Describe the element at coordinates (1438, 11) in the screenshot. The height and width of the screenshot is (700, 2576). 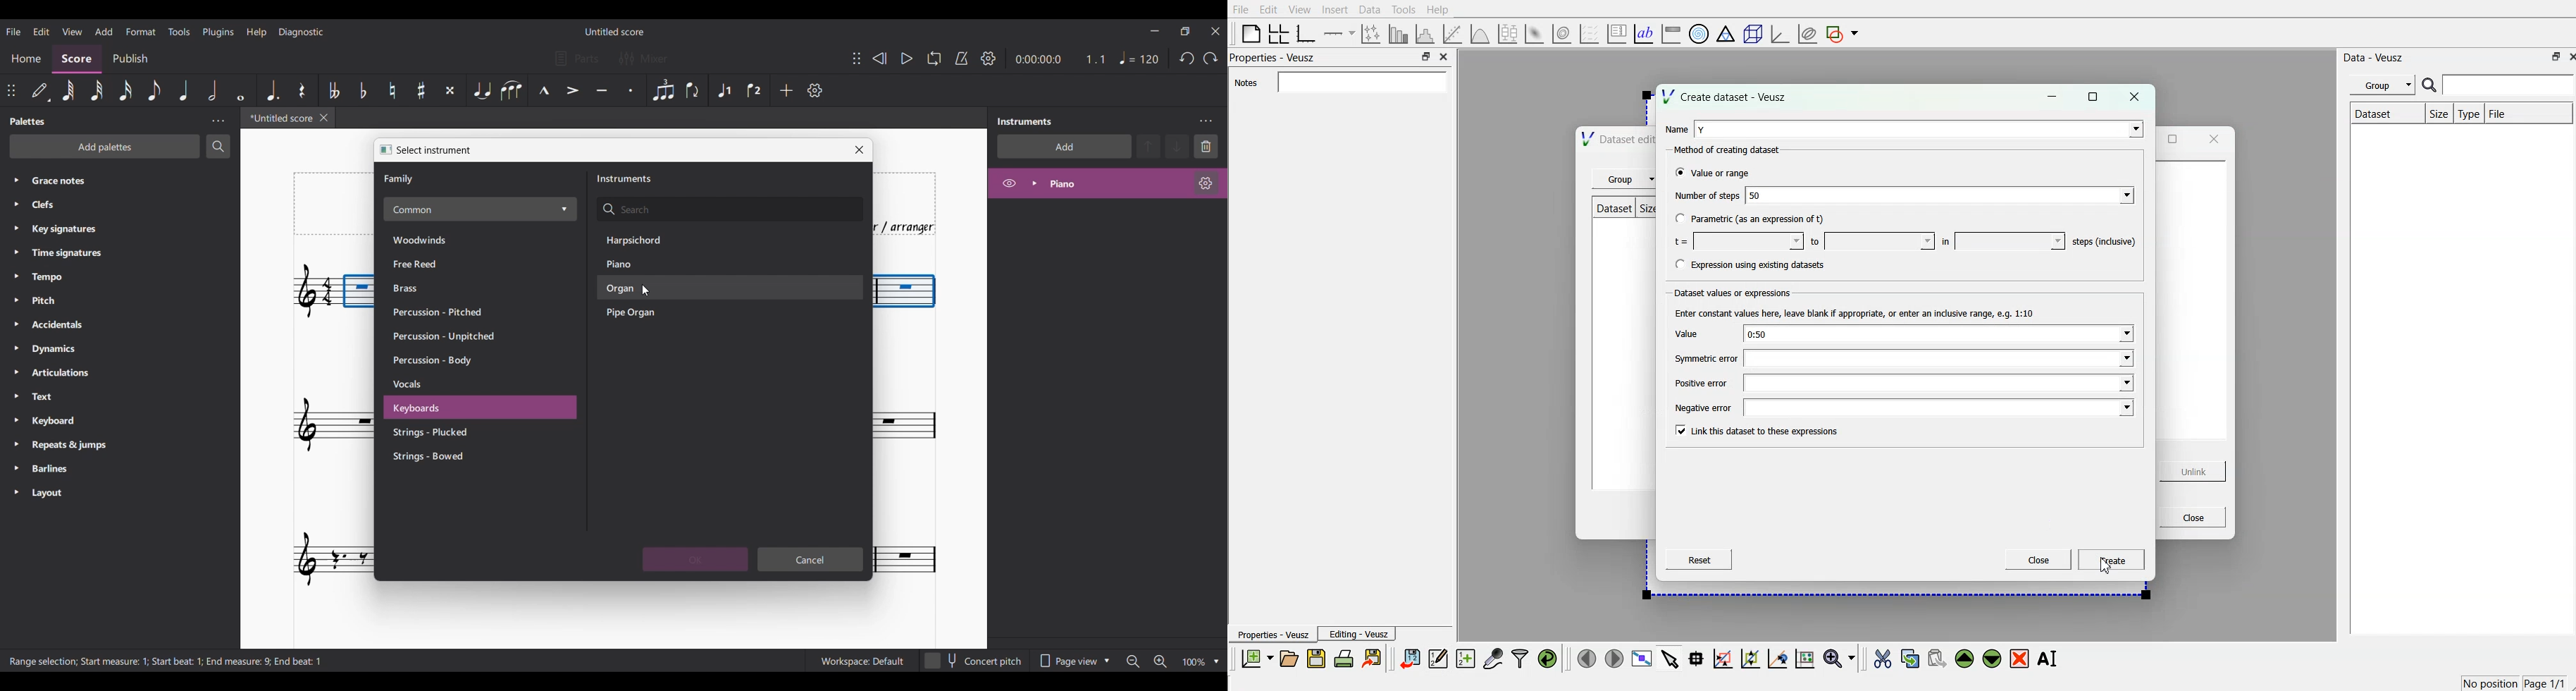
I see `Help` at that location.